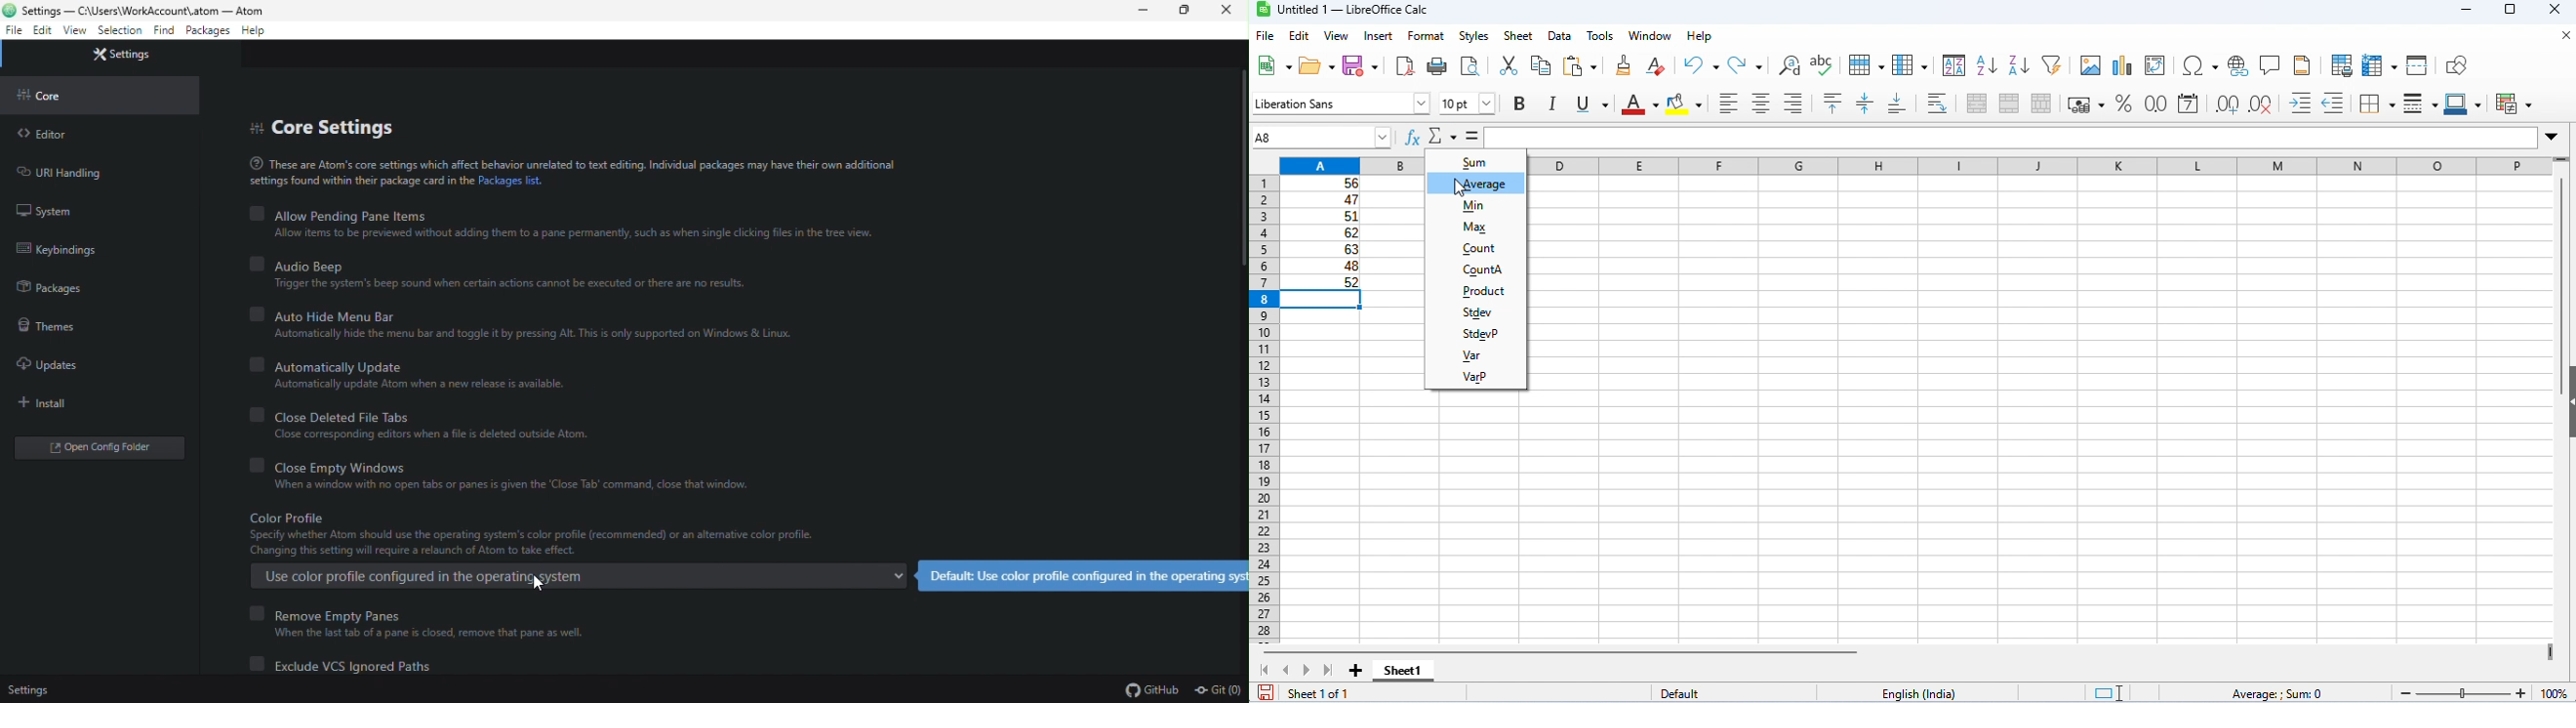 The width and height of the screenshot is (2576, 728). What do you see at coordinates (1701, 65) in the screenshot?
I see `undo` at bounding box center [1701, 65].